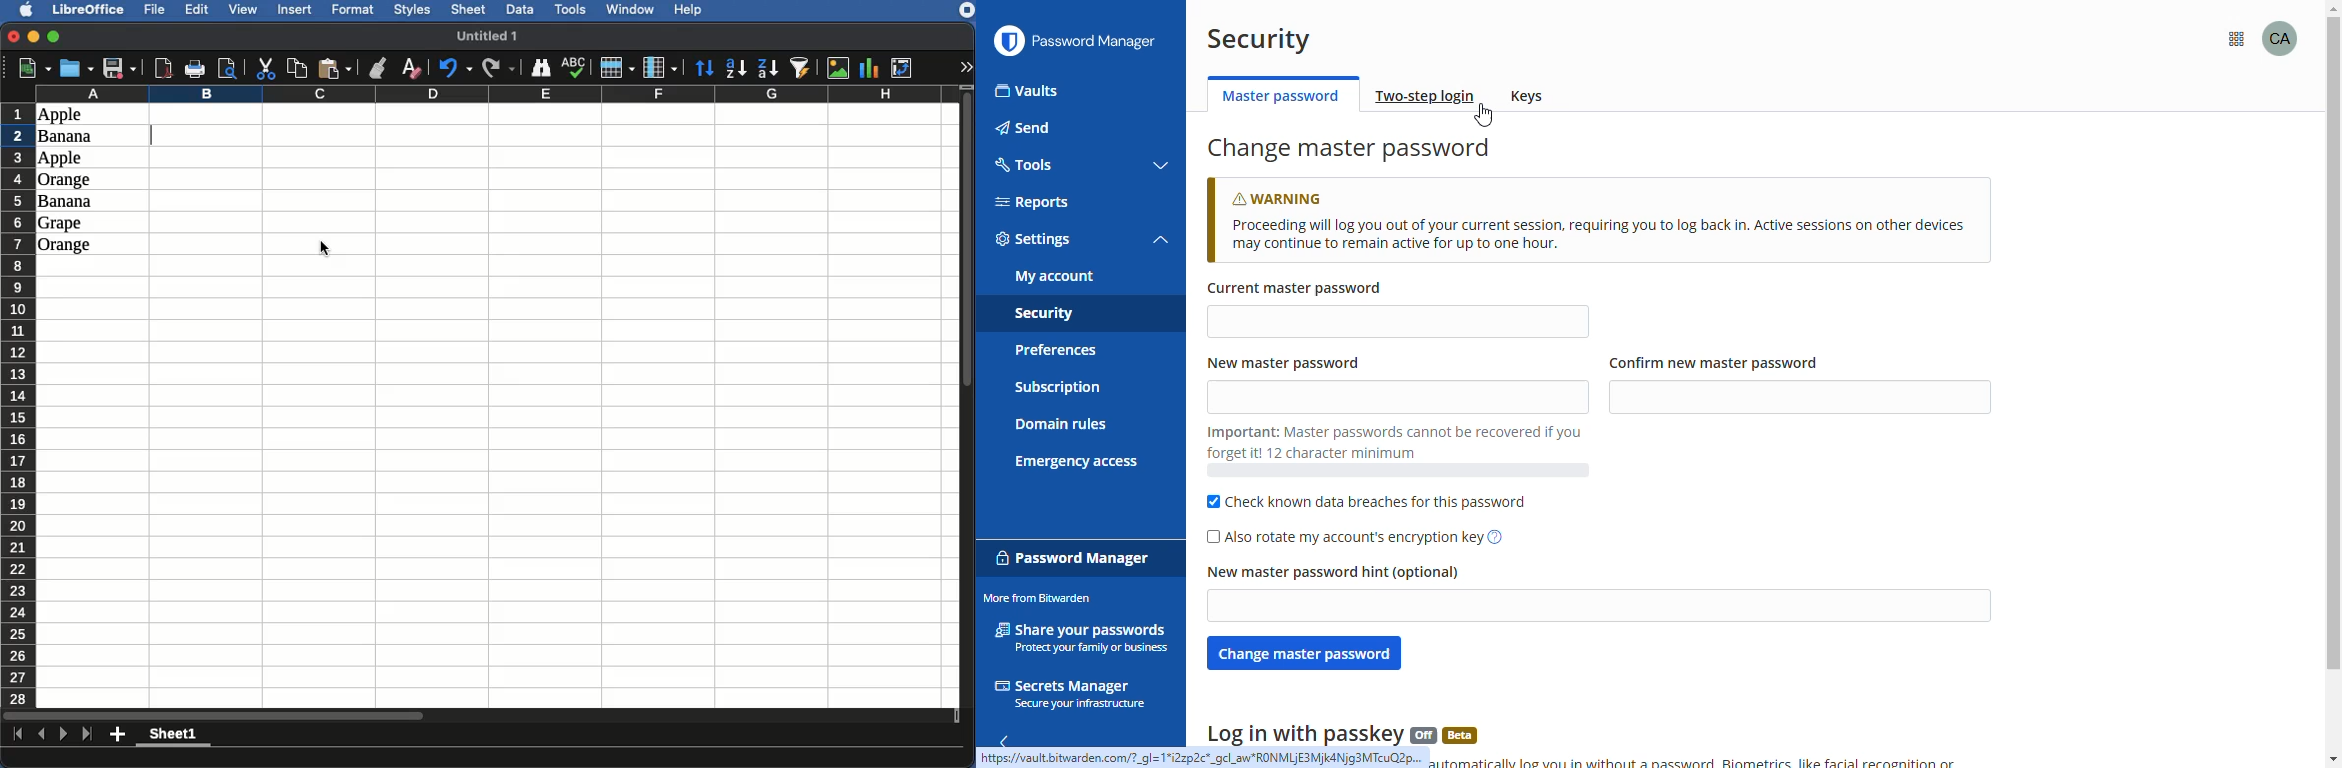 This screenshot has height=784, width=2352. What do you see at coordinates (1301, 732) in the screenshot?
I see `log in with passkey` at bounding box center [1301, 732].